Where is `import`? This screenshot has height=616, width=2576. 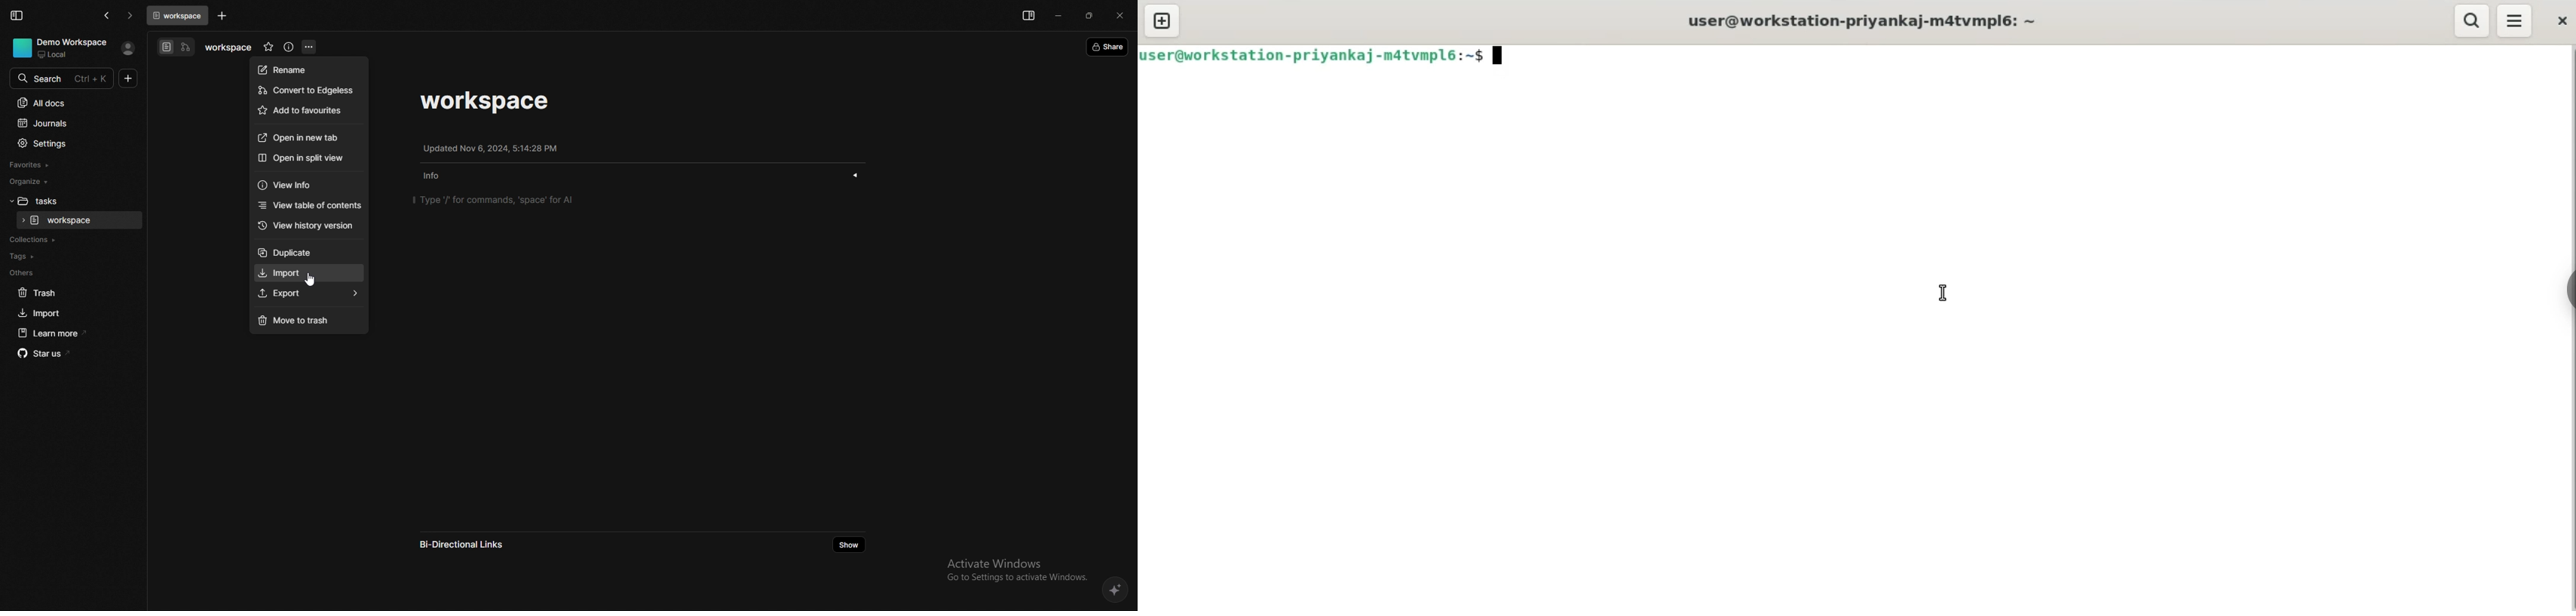
import is located at coordinates (309, 273).